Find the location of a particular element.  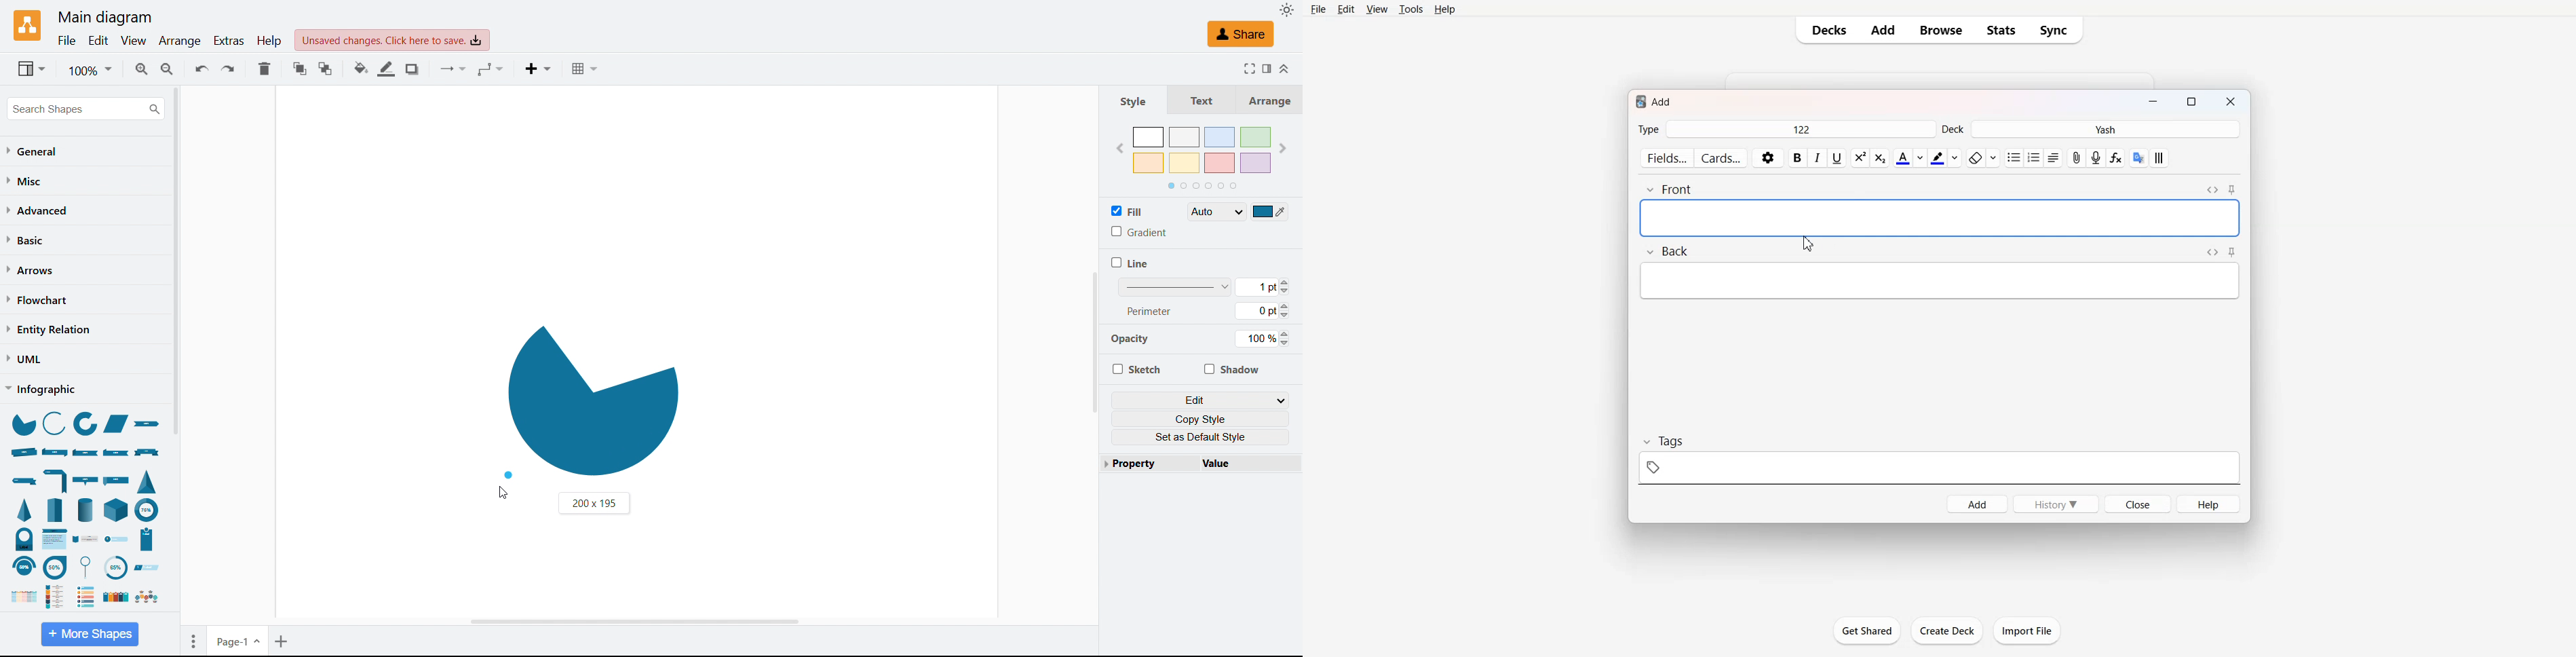

Gradient  is located at coordinates (1138, 231).